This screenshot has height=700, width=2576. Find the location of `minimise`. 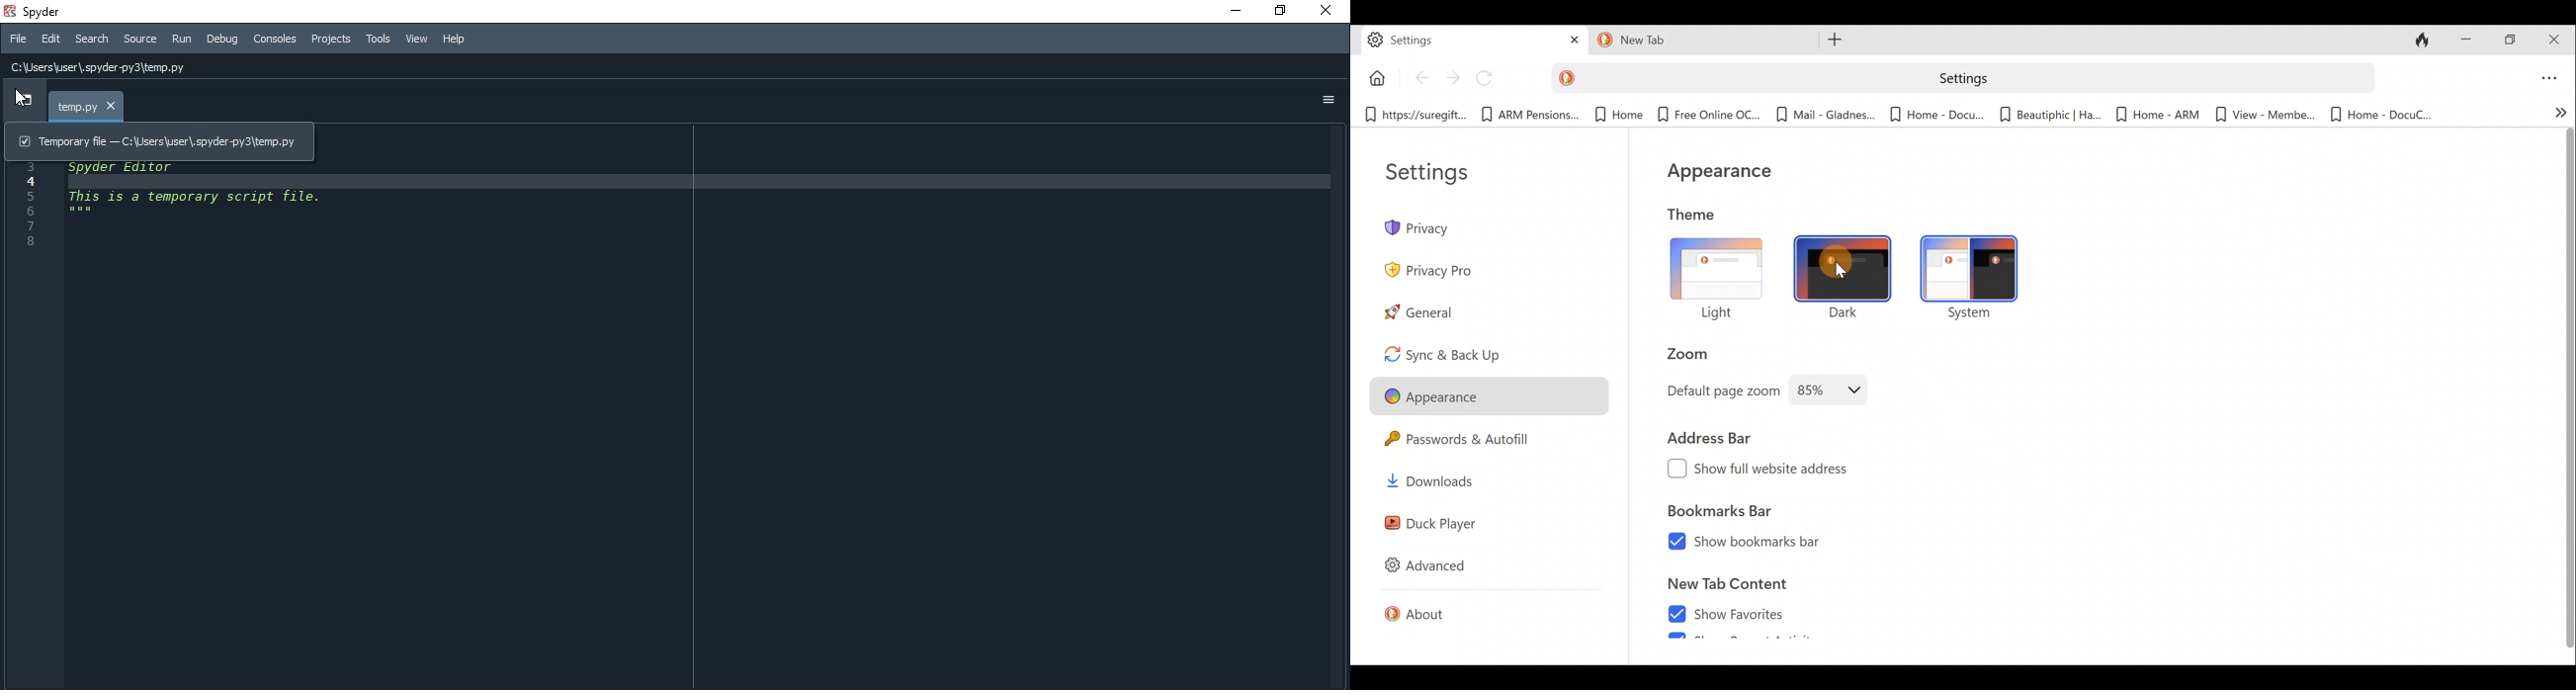

minimise is located at coordinates (1235, 12).